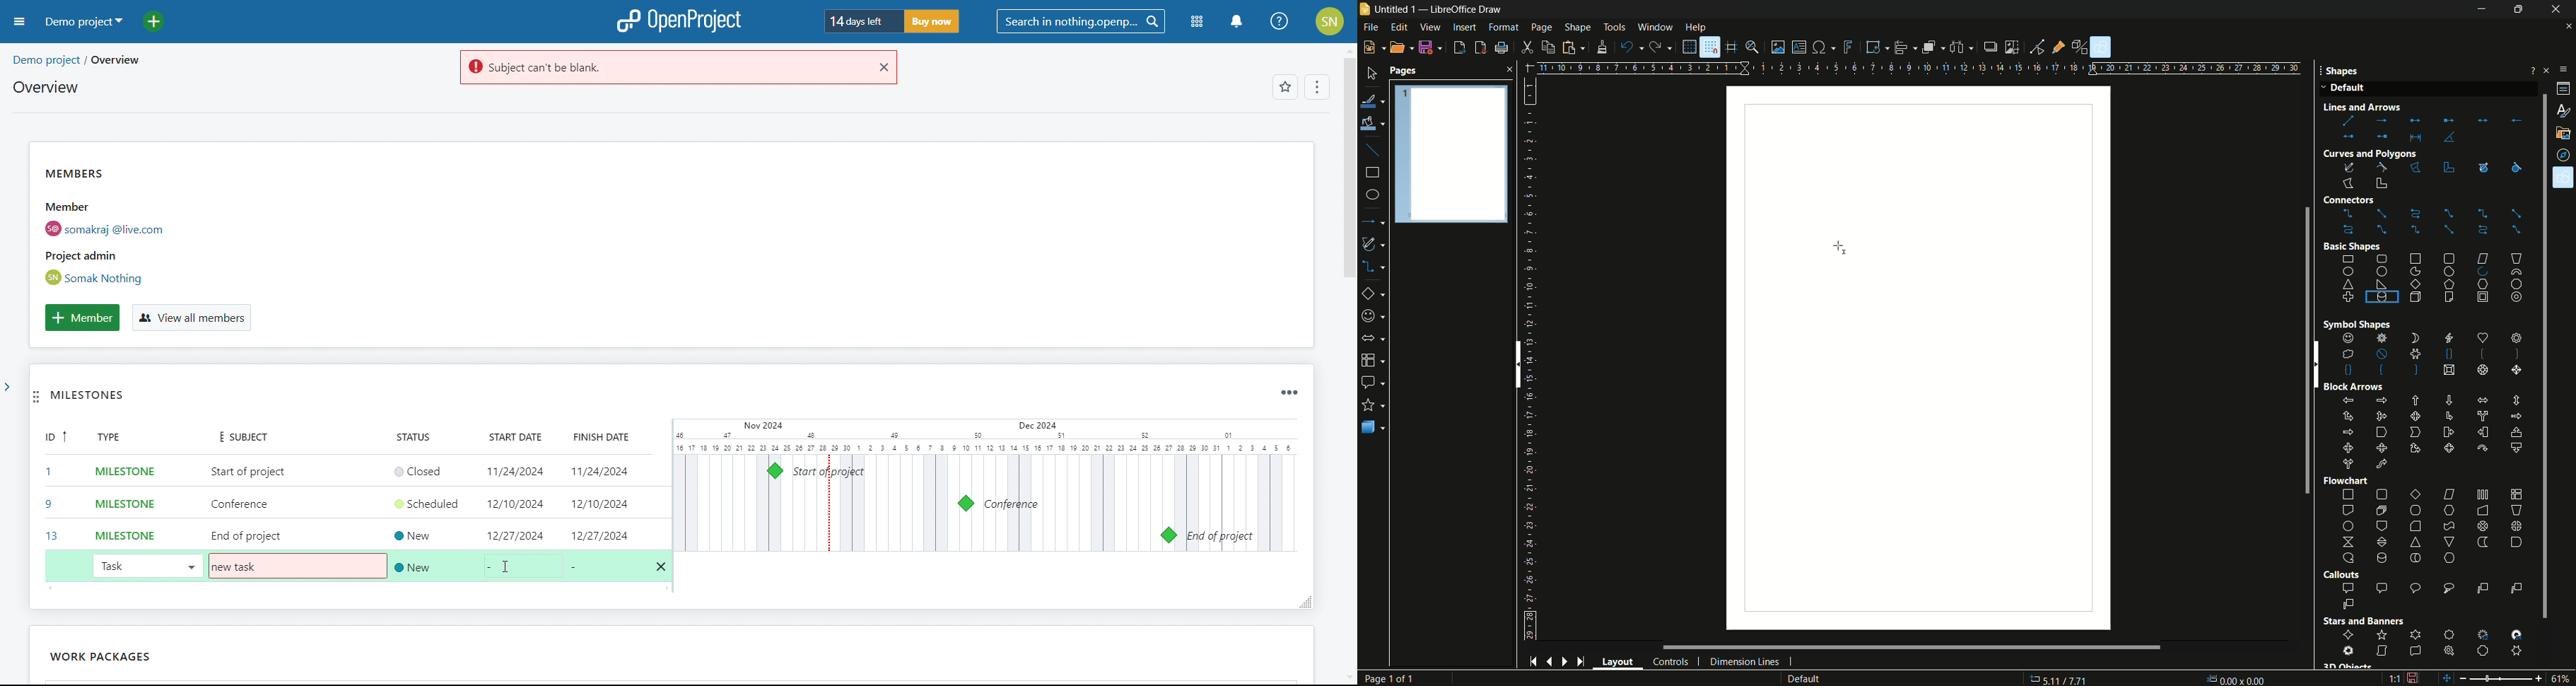 The height and width of the screenshot is (700, 2576). I want to click on overview, so click(45, 87).